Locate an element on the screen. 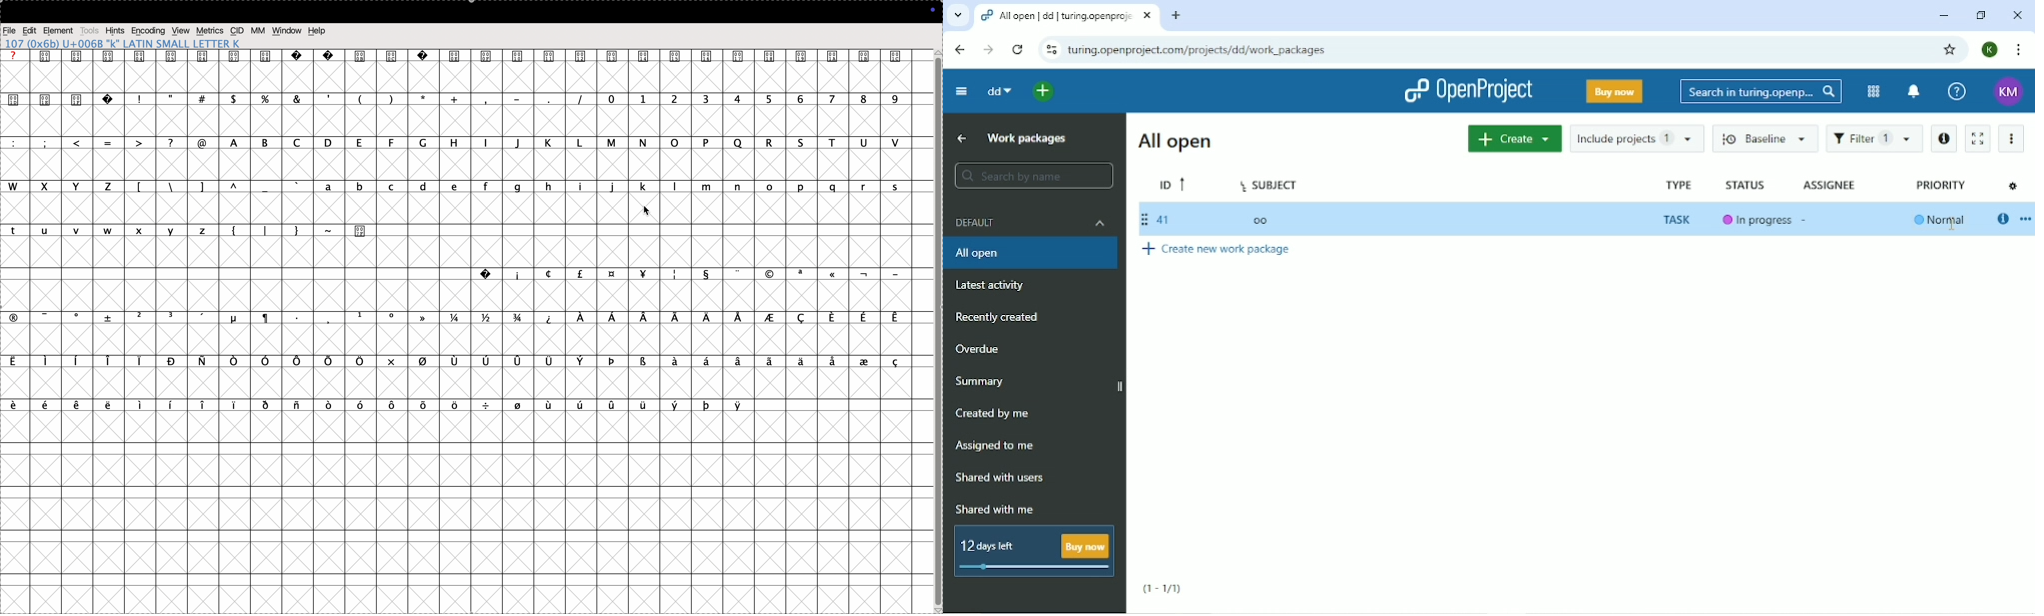  Search is located at coordinates (1758, 90).